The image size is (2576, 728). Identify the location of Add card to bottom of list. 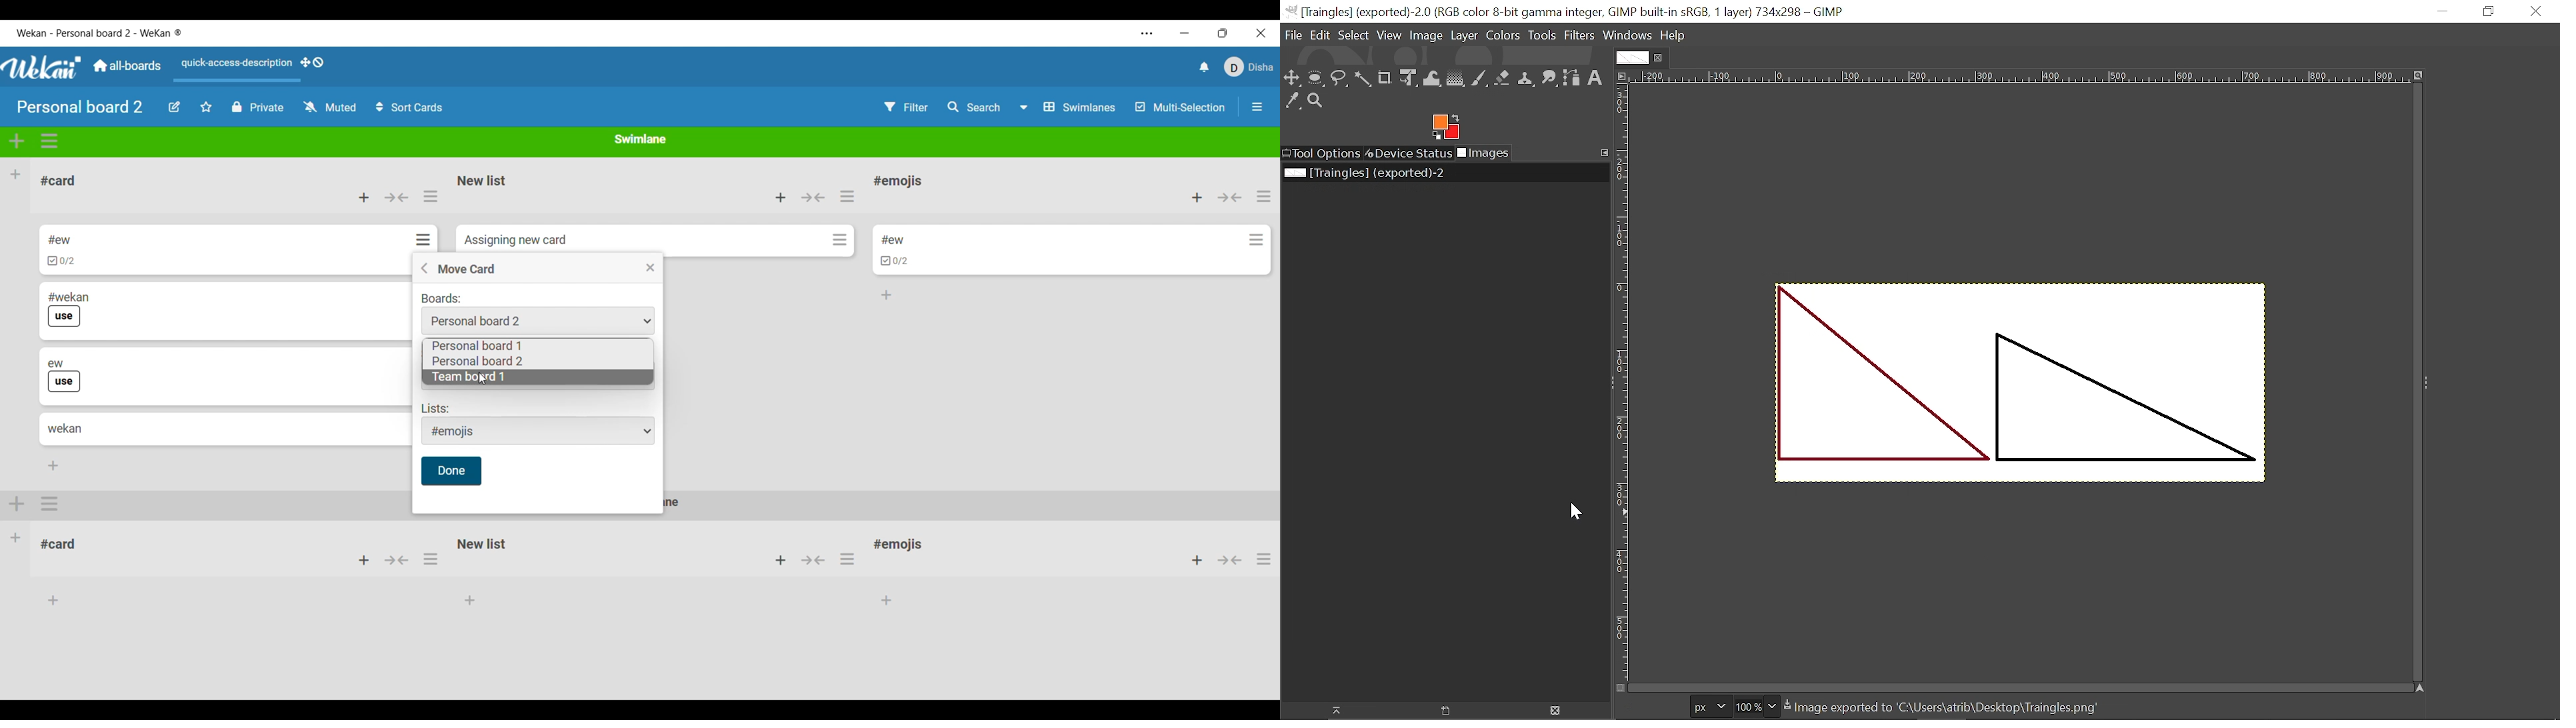
(887, 295).